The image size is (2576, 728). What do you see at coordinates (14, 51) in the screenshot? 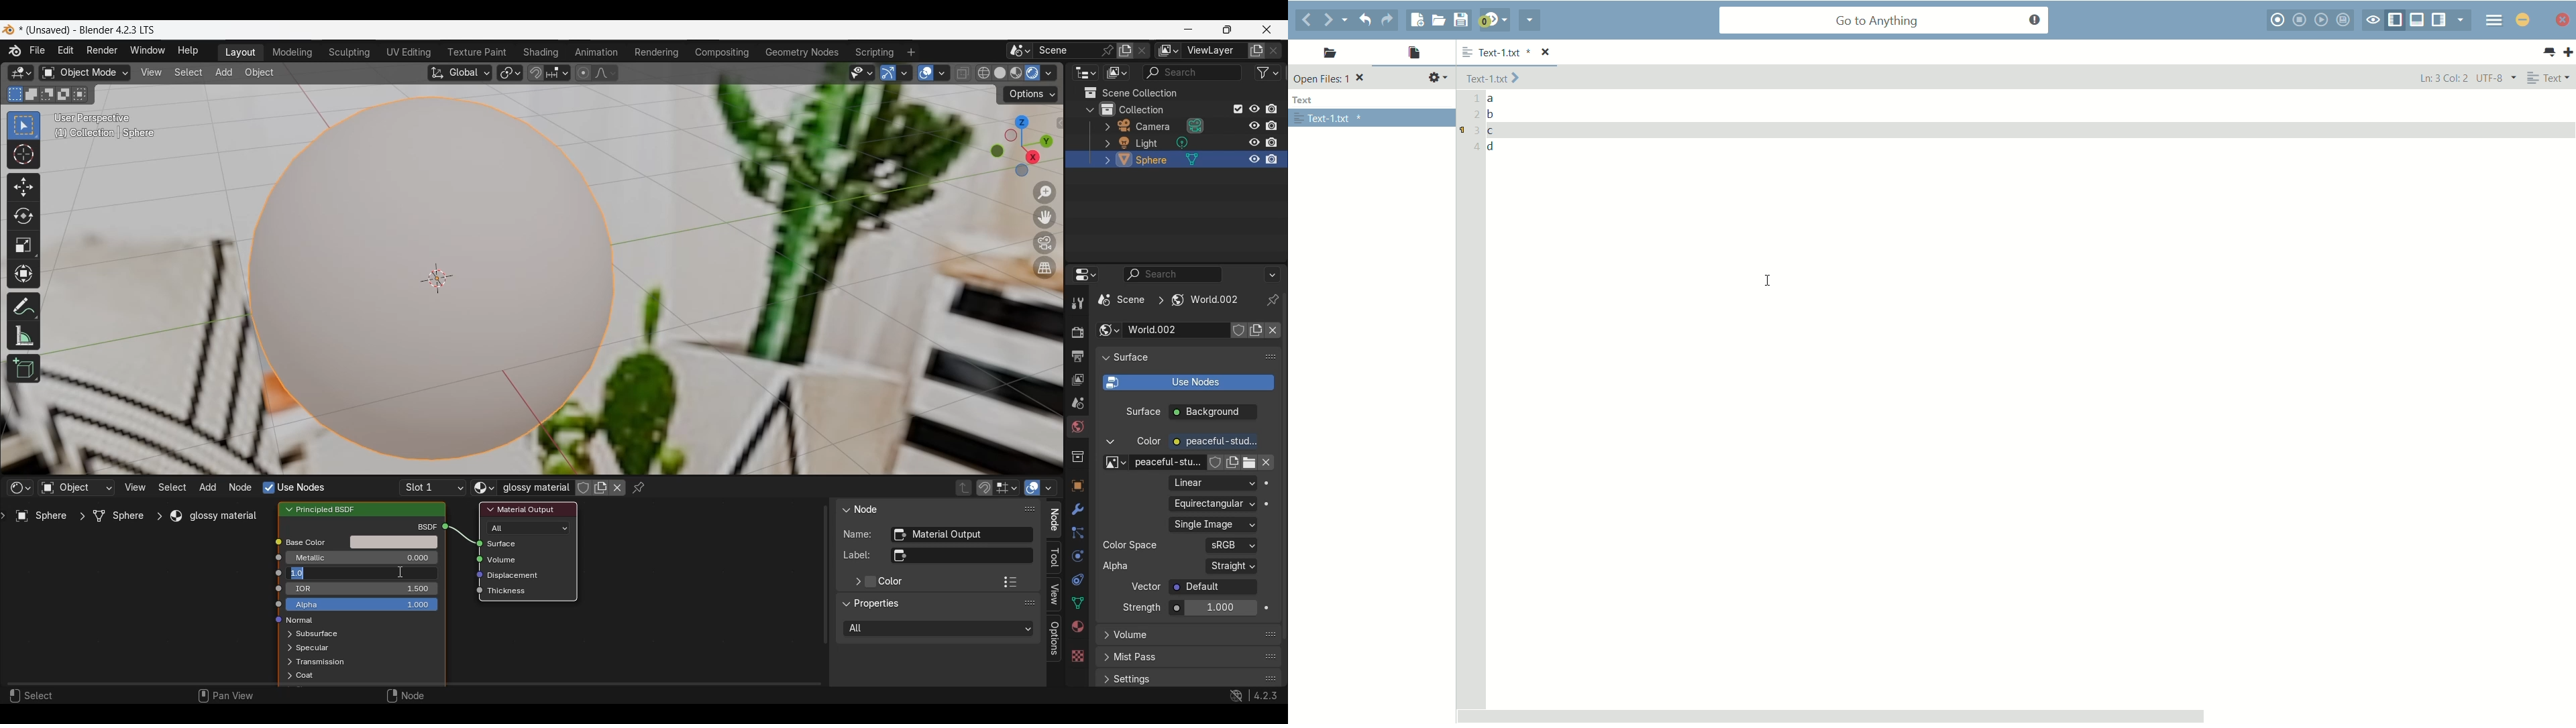
I see `About software` at bounding box center [14, 51].